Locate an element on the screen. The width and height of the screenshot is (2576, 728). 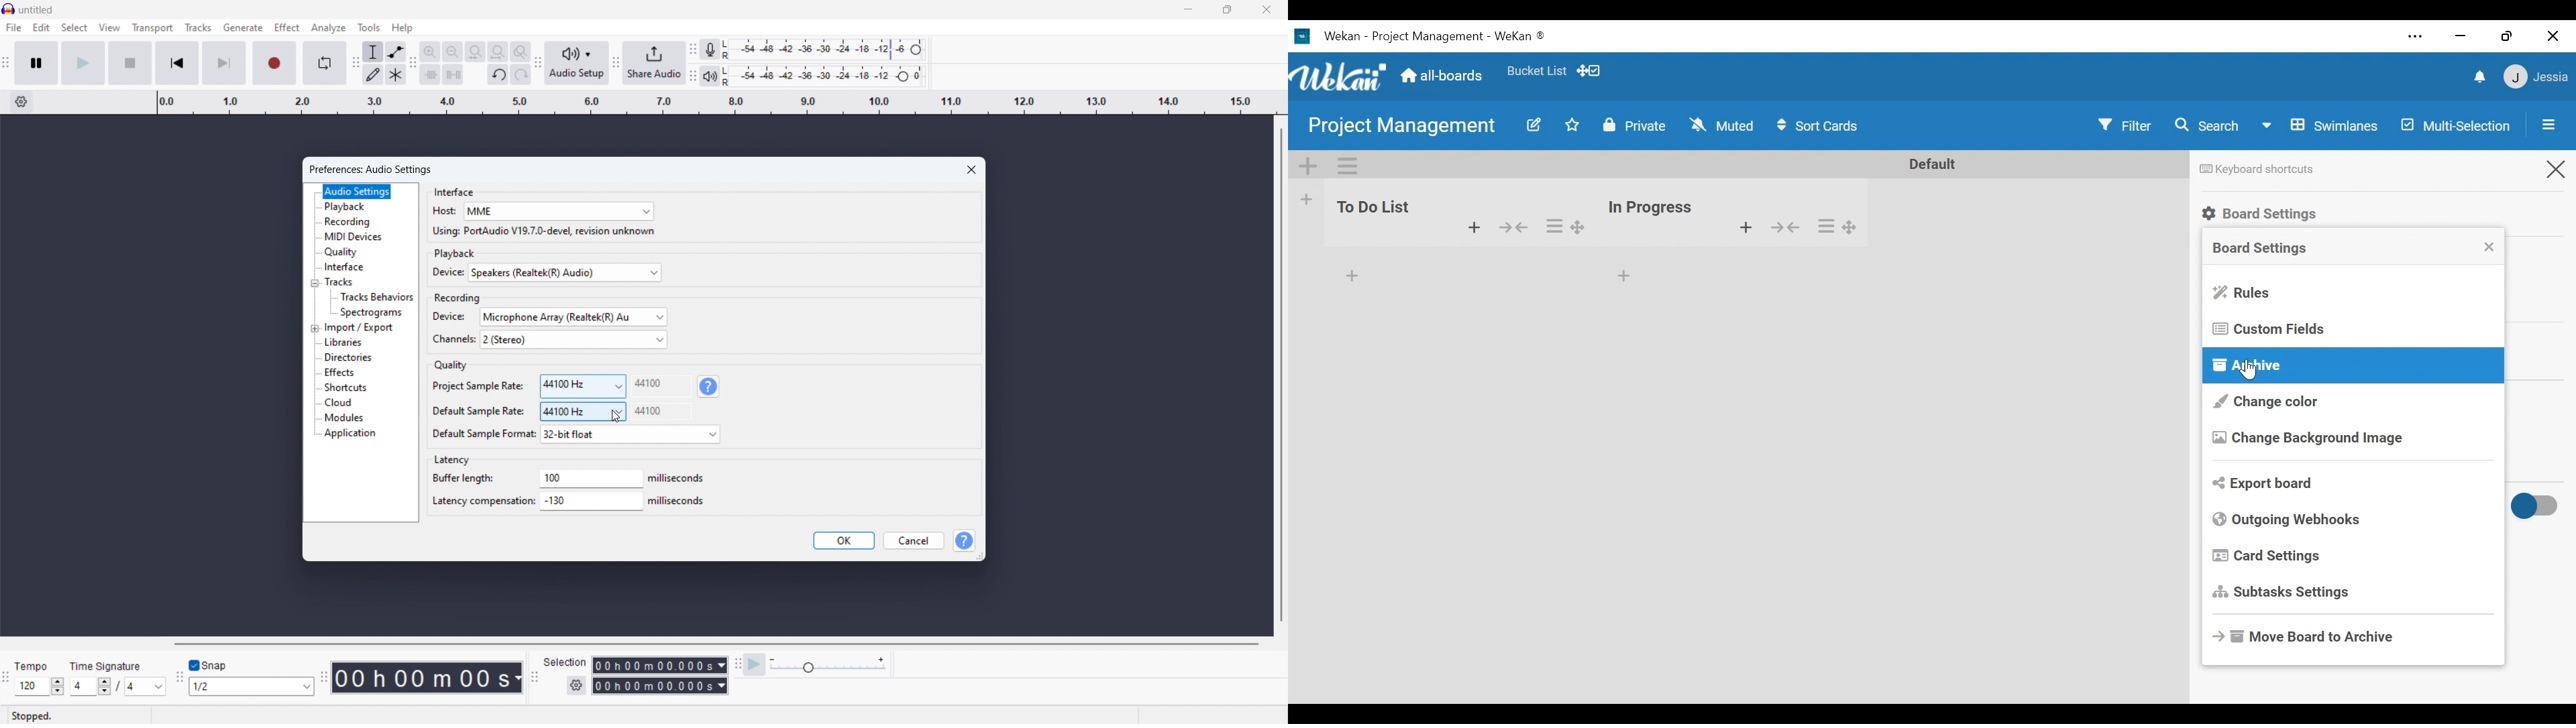
draw tool is located at coordinates (373, 74).